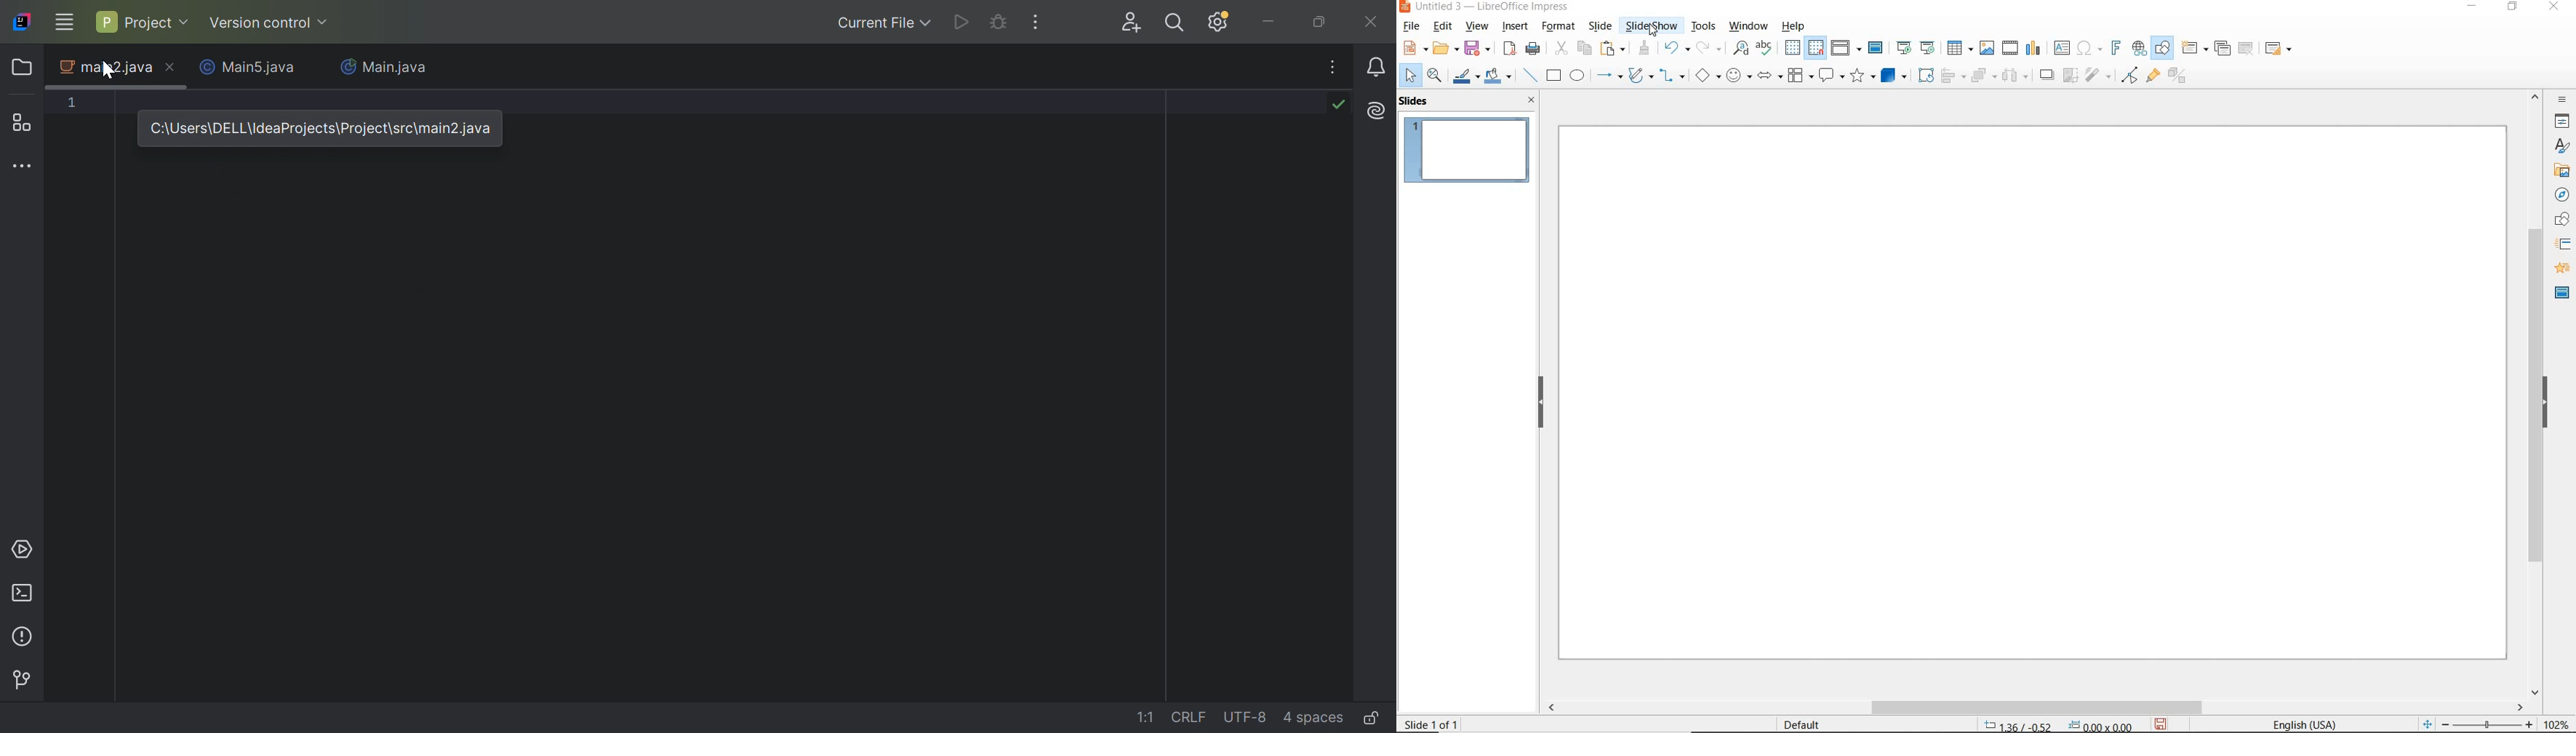  What do you see at coordinates (1178, 25) in the screenshot?
I see `Search everywhere` at bounding box center [1178, 25].